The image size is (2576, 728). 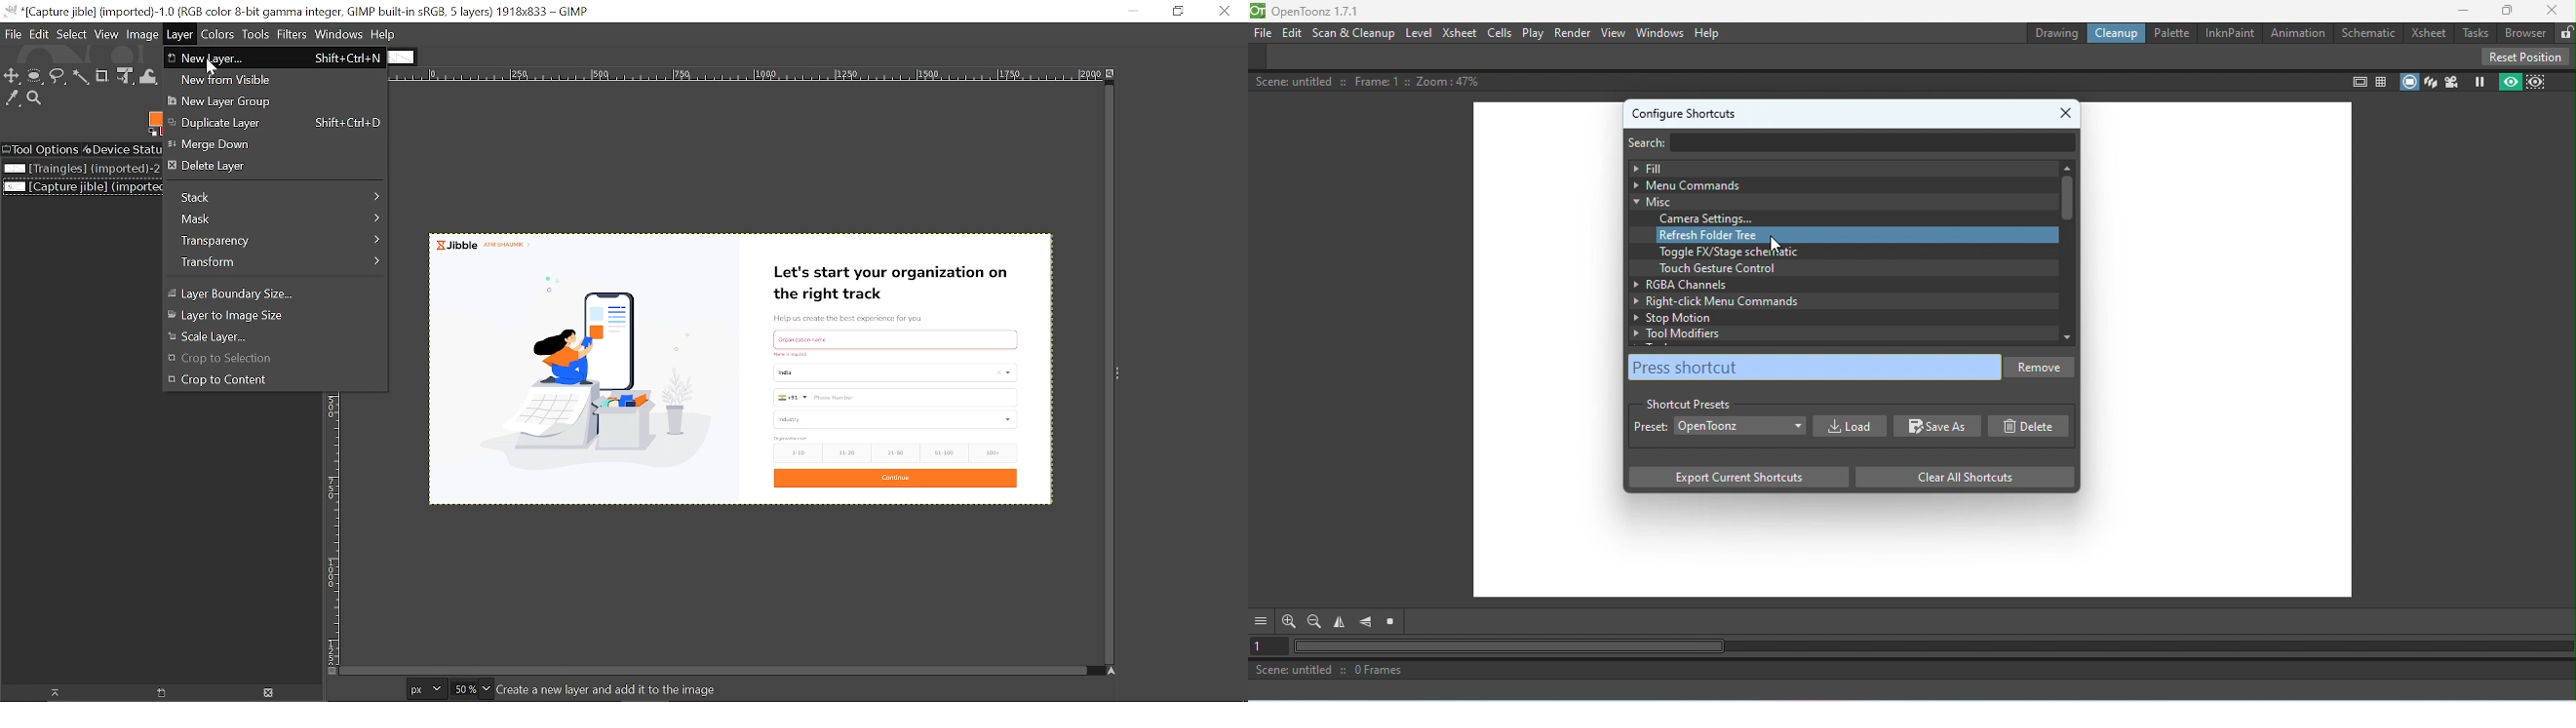 I want to click on Cursor, so click(x=1776, y=243).